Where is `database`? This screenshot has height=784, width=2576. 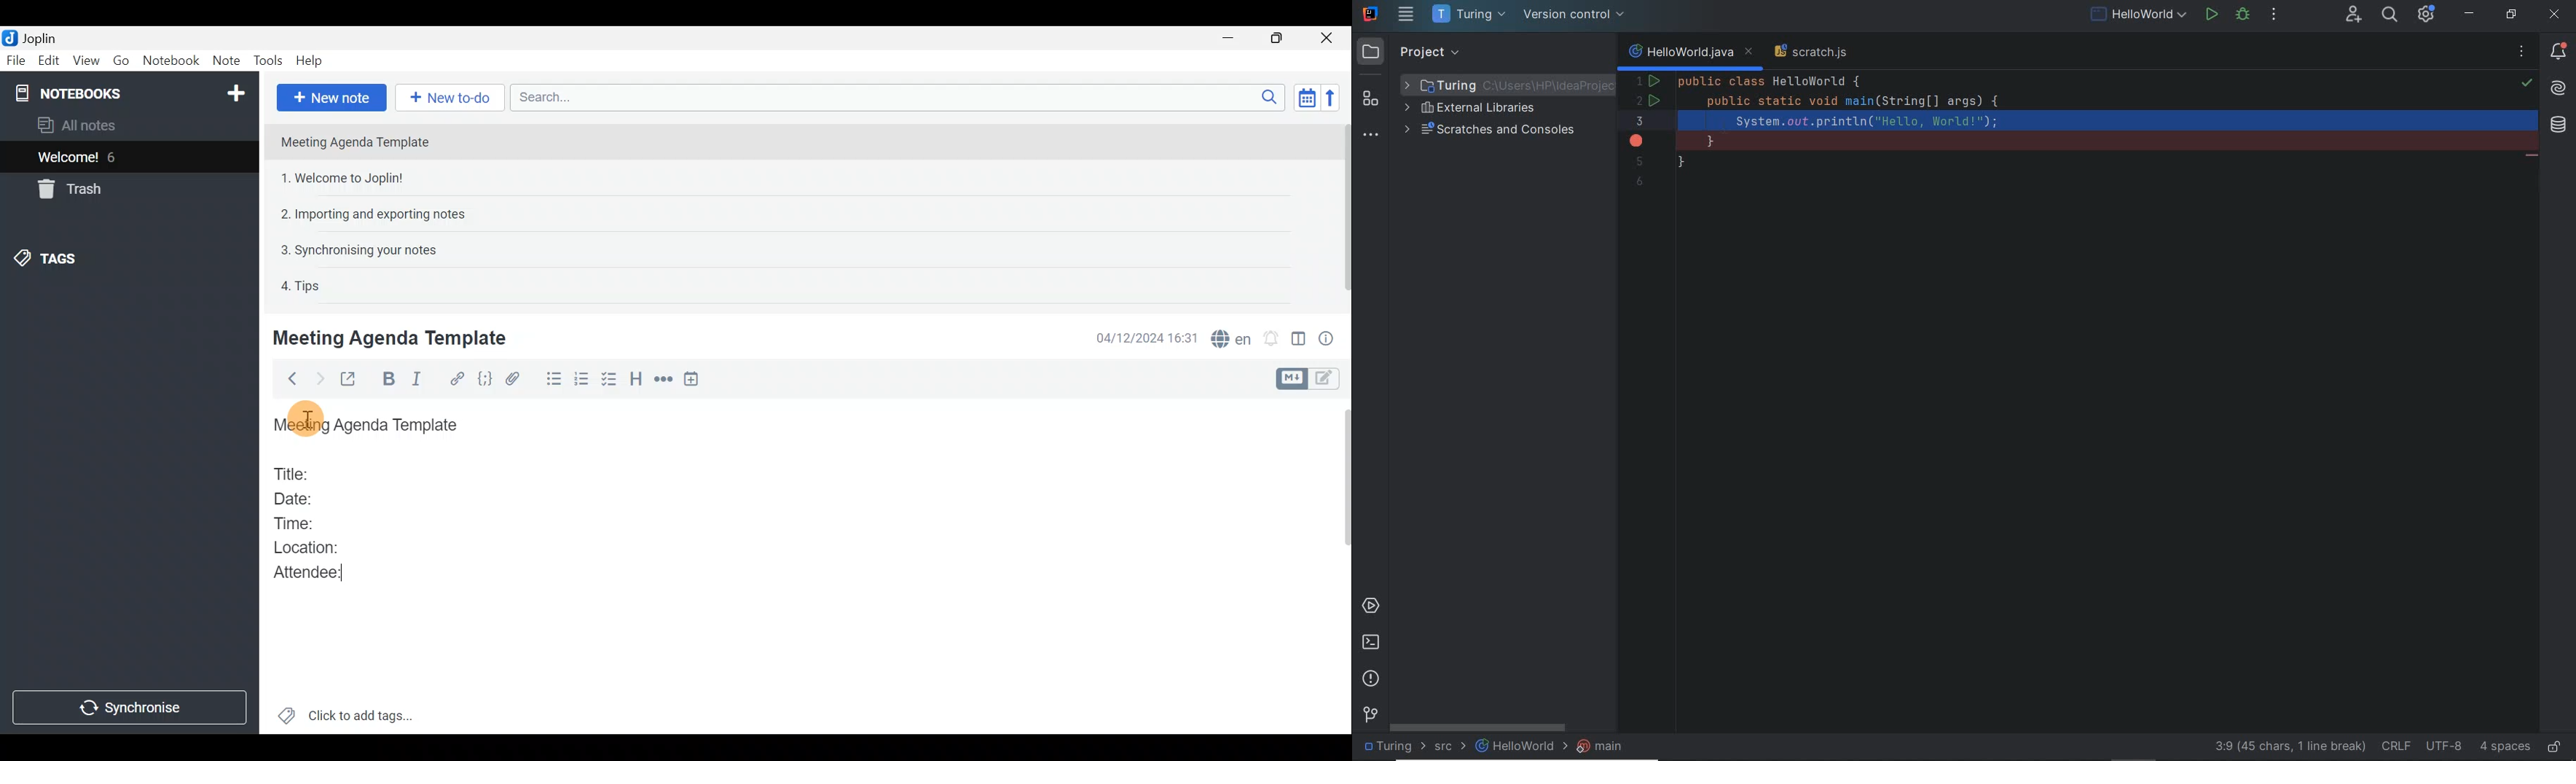 database is located at coordinates (2561, 126).